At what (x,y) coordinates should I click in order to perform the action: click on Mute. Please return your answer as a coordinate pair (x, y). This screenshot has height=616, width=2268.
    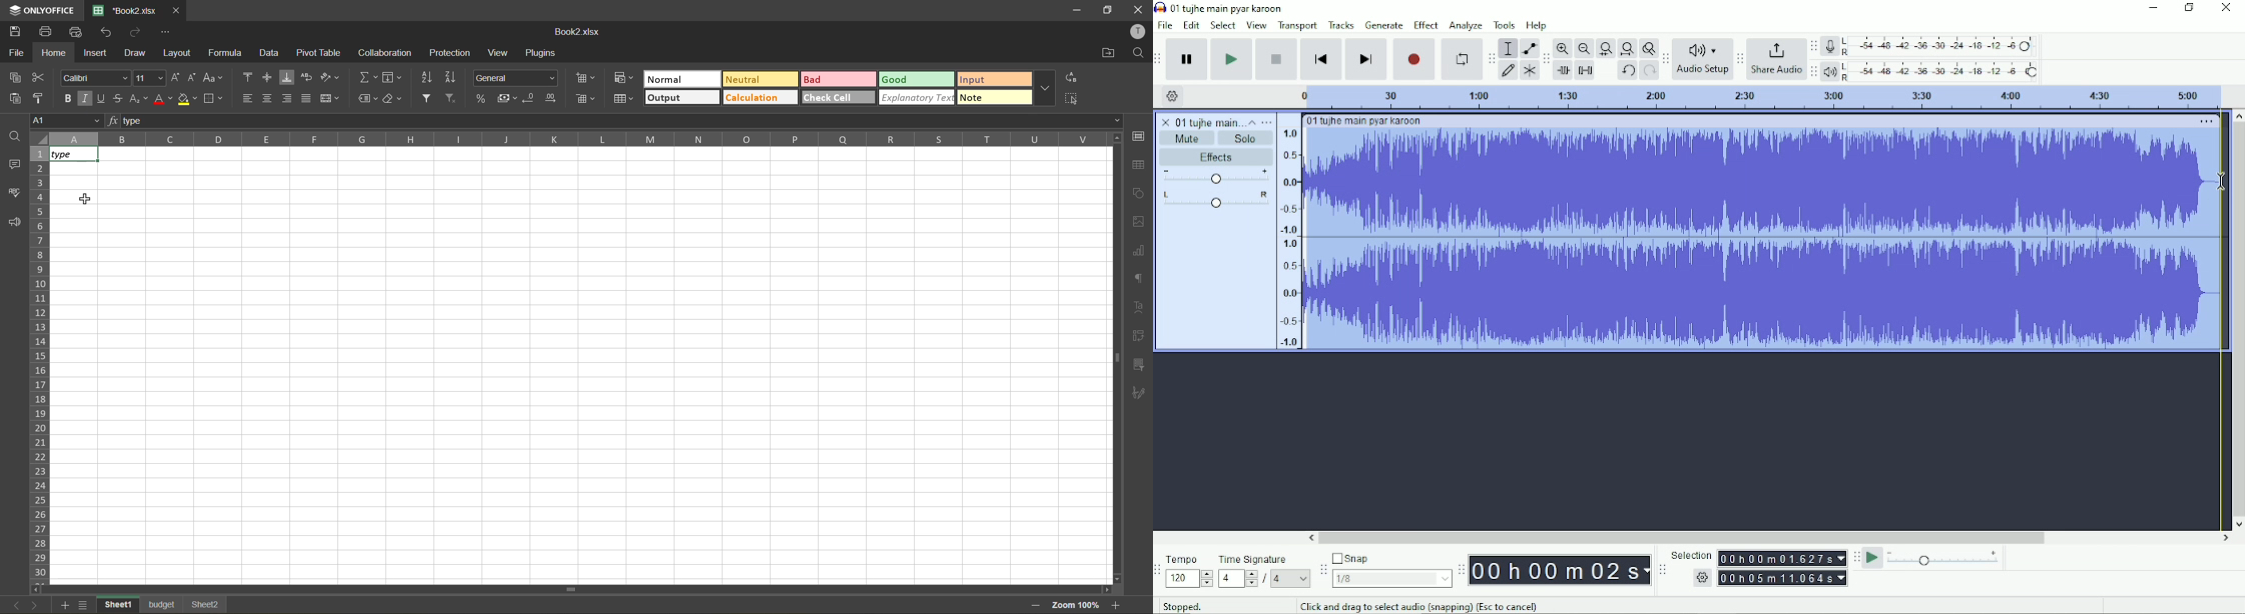
    Looking at the image, I should click on (1188, 138).